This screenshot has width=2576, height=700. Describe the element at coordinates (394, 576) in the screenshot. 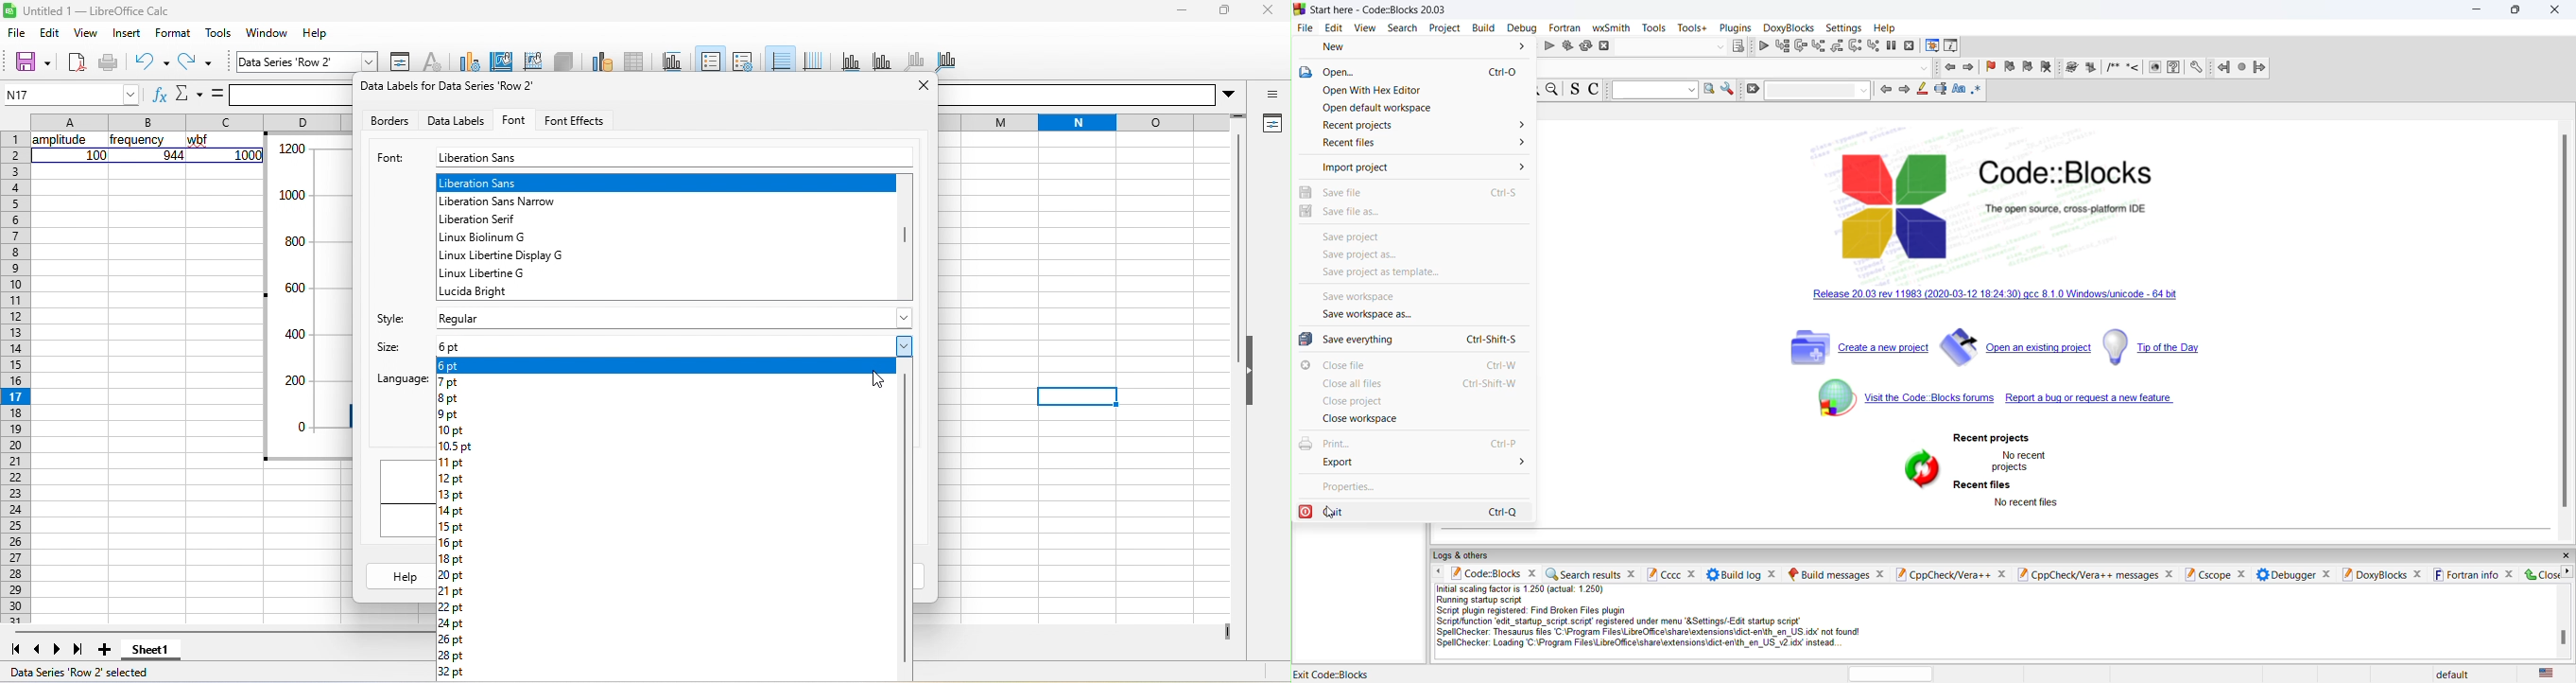

I see `help` at that location.